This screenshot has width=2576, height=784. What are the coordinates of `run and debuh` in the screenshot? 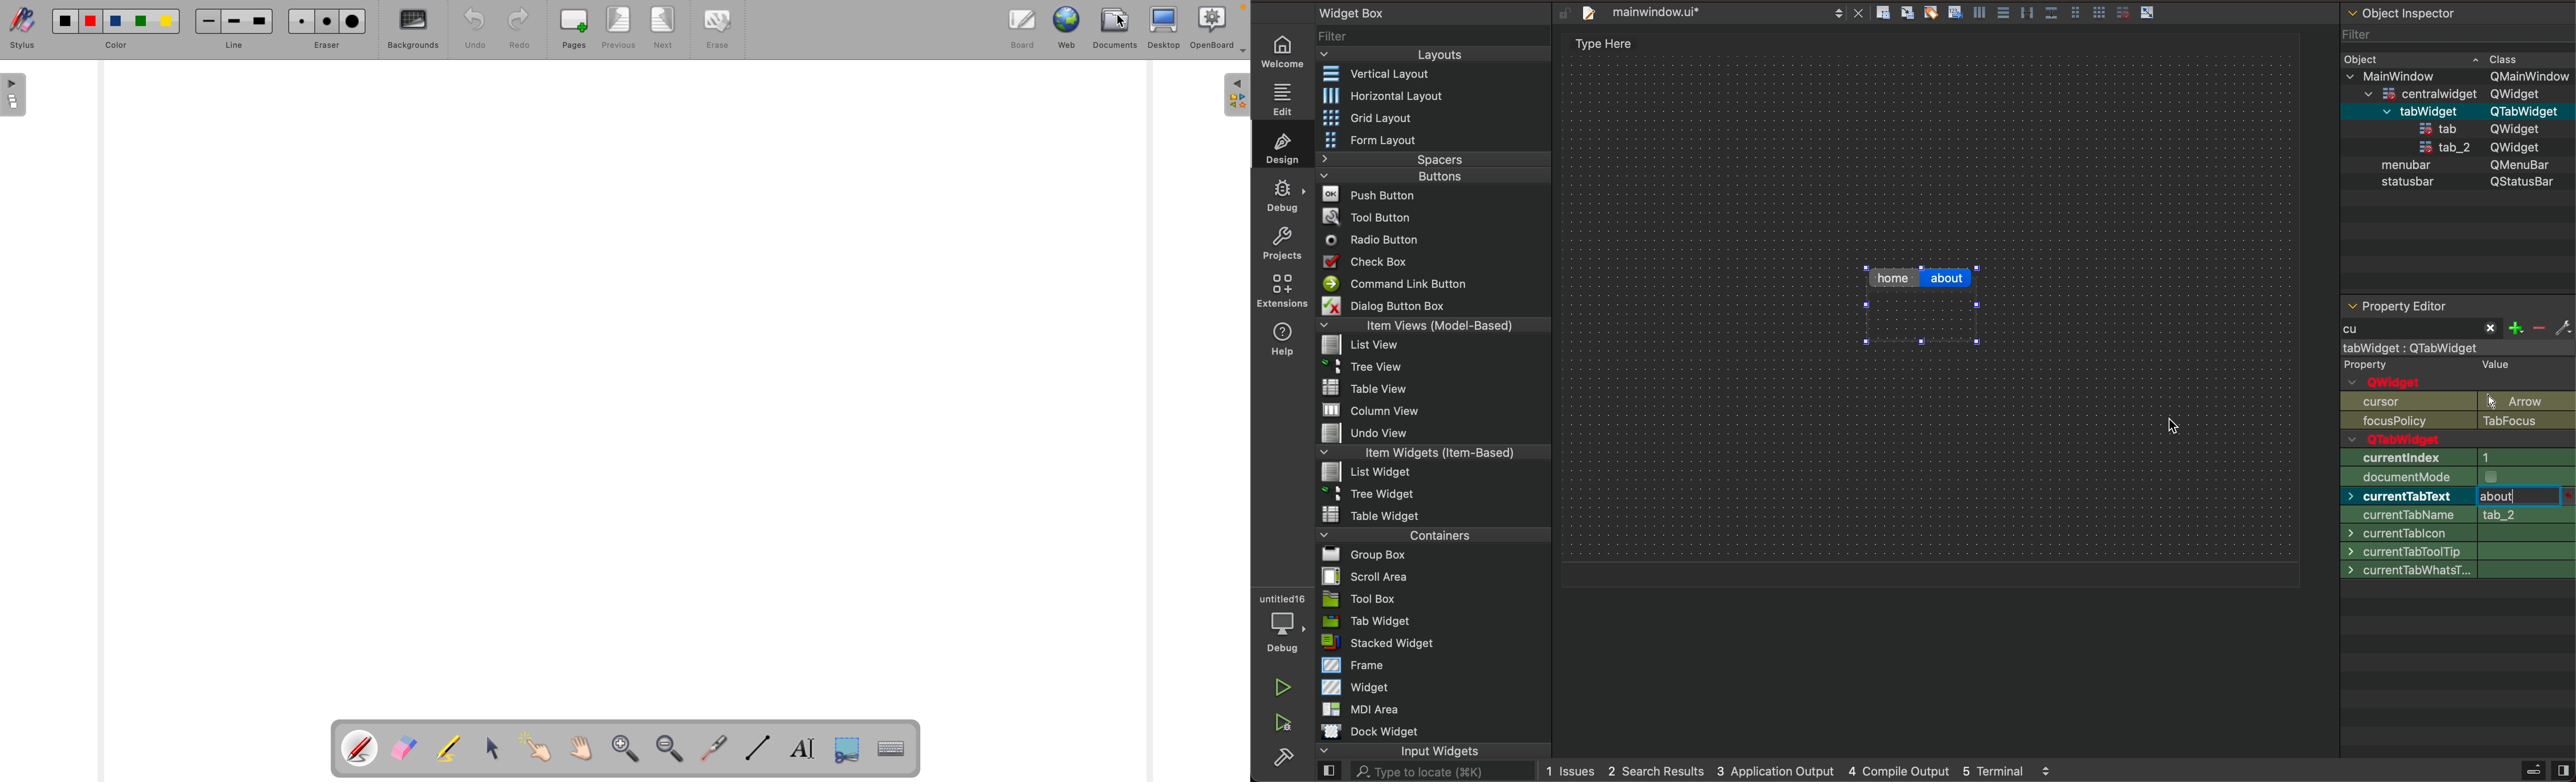 It's located at (1289, 724).